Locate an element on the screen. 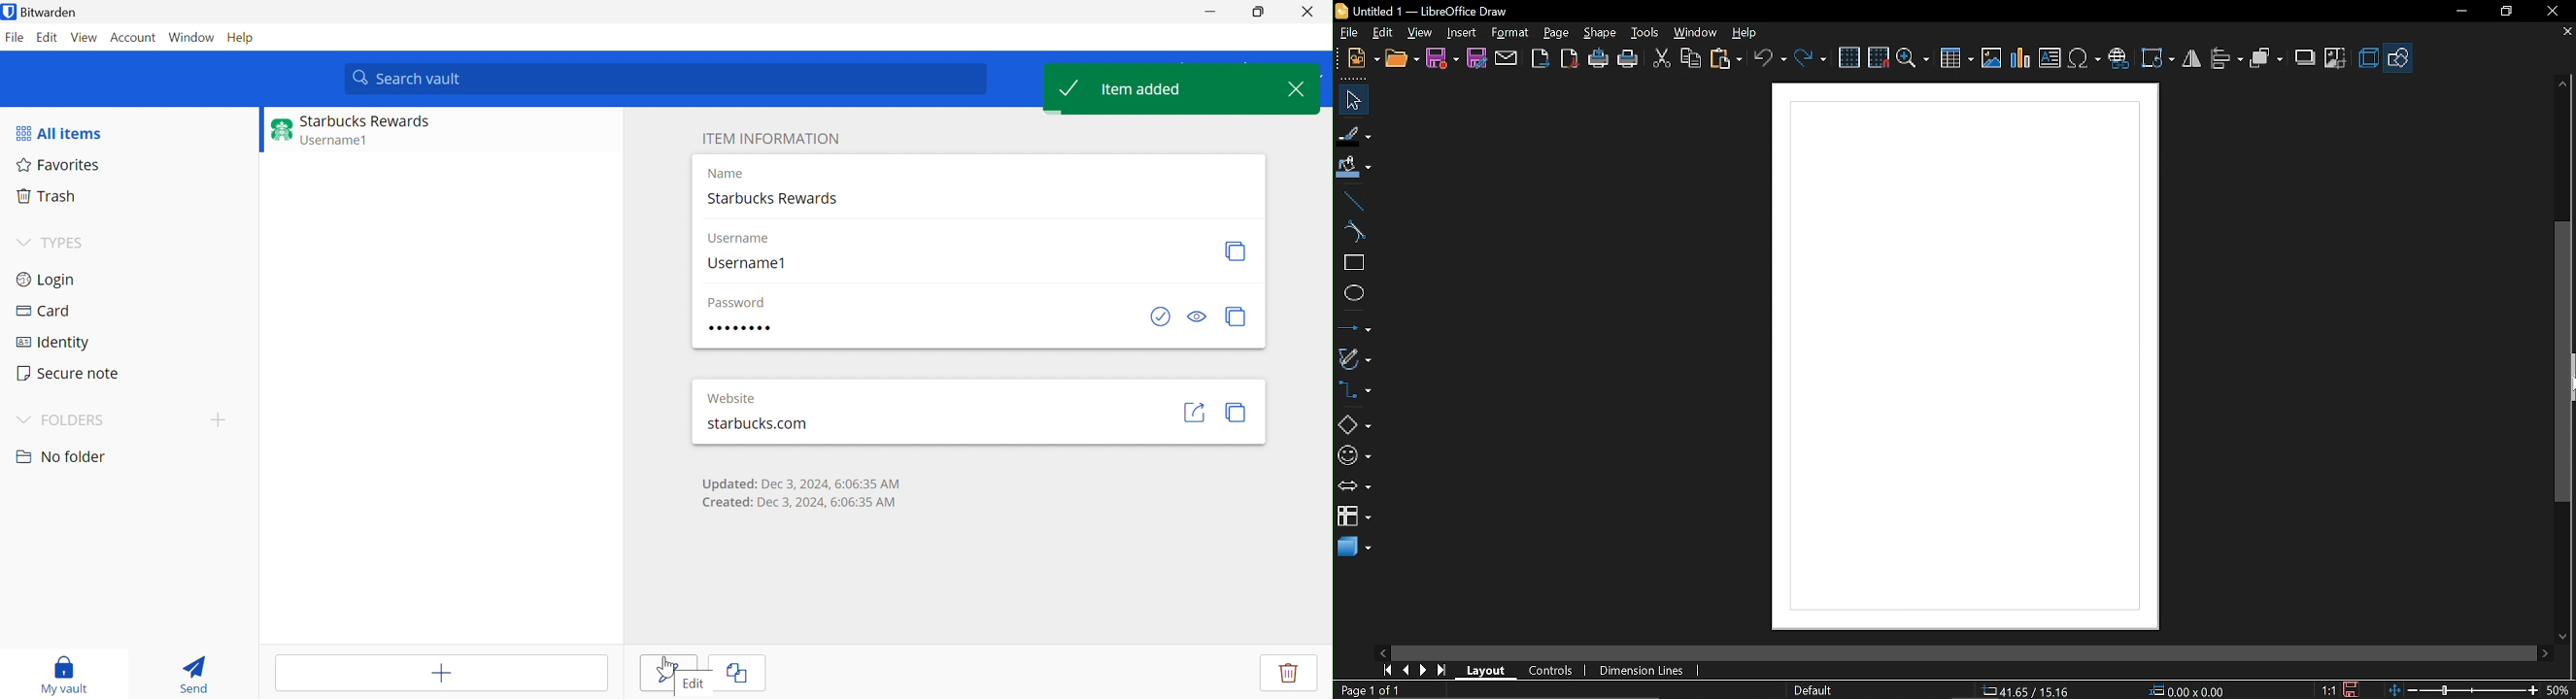 This screenshot has width=2576, height=700. Basic shapes is located at coordinates (1354, 426).